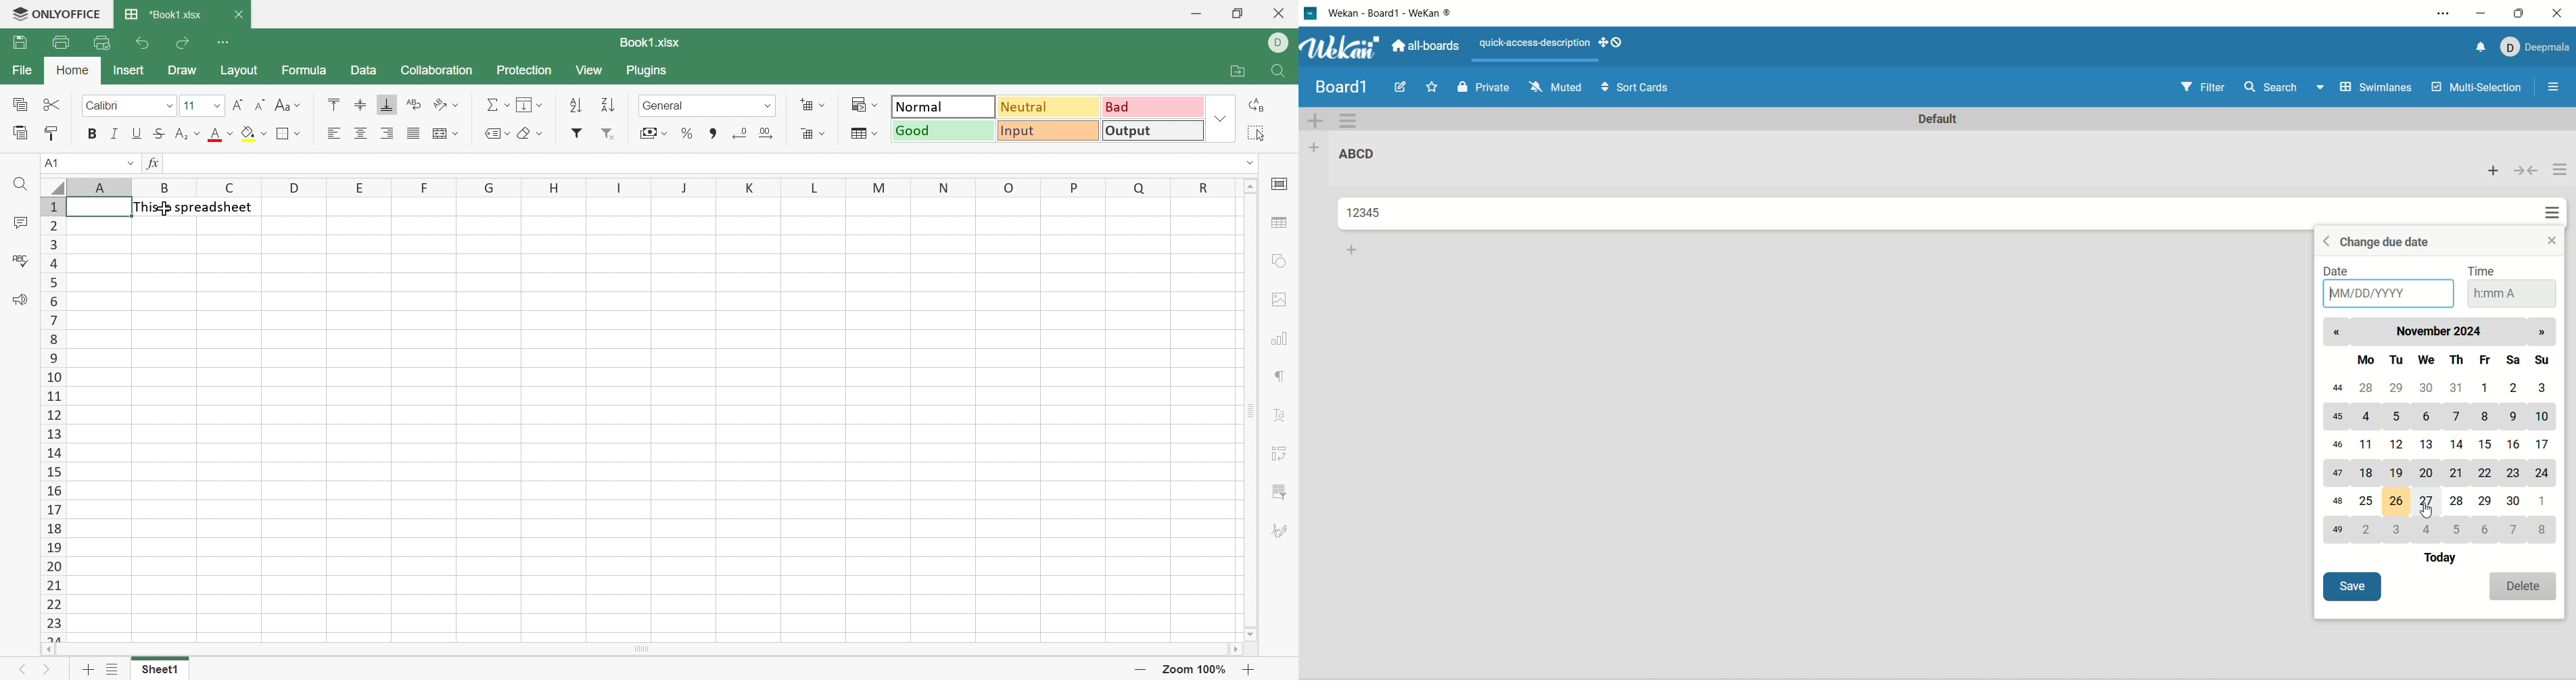  What do you see at coordinates (1282, 224) in the screenshot?
I see `table settings` at bounding box center [1282, 224].